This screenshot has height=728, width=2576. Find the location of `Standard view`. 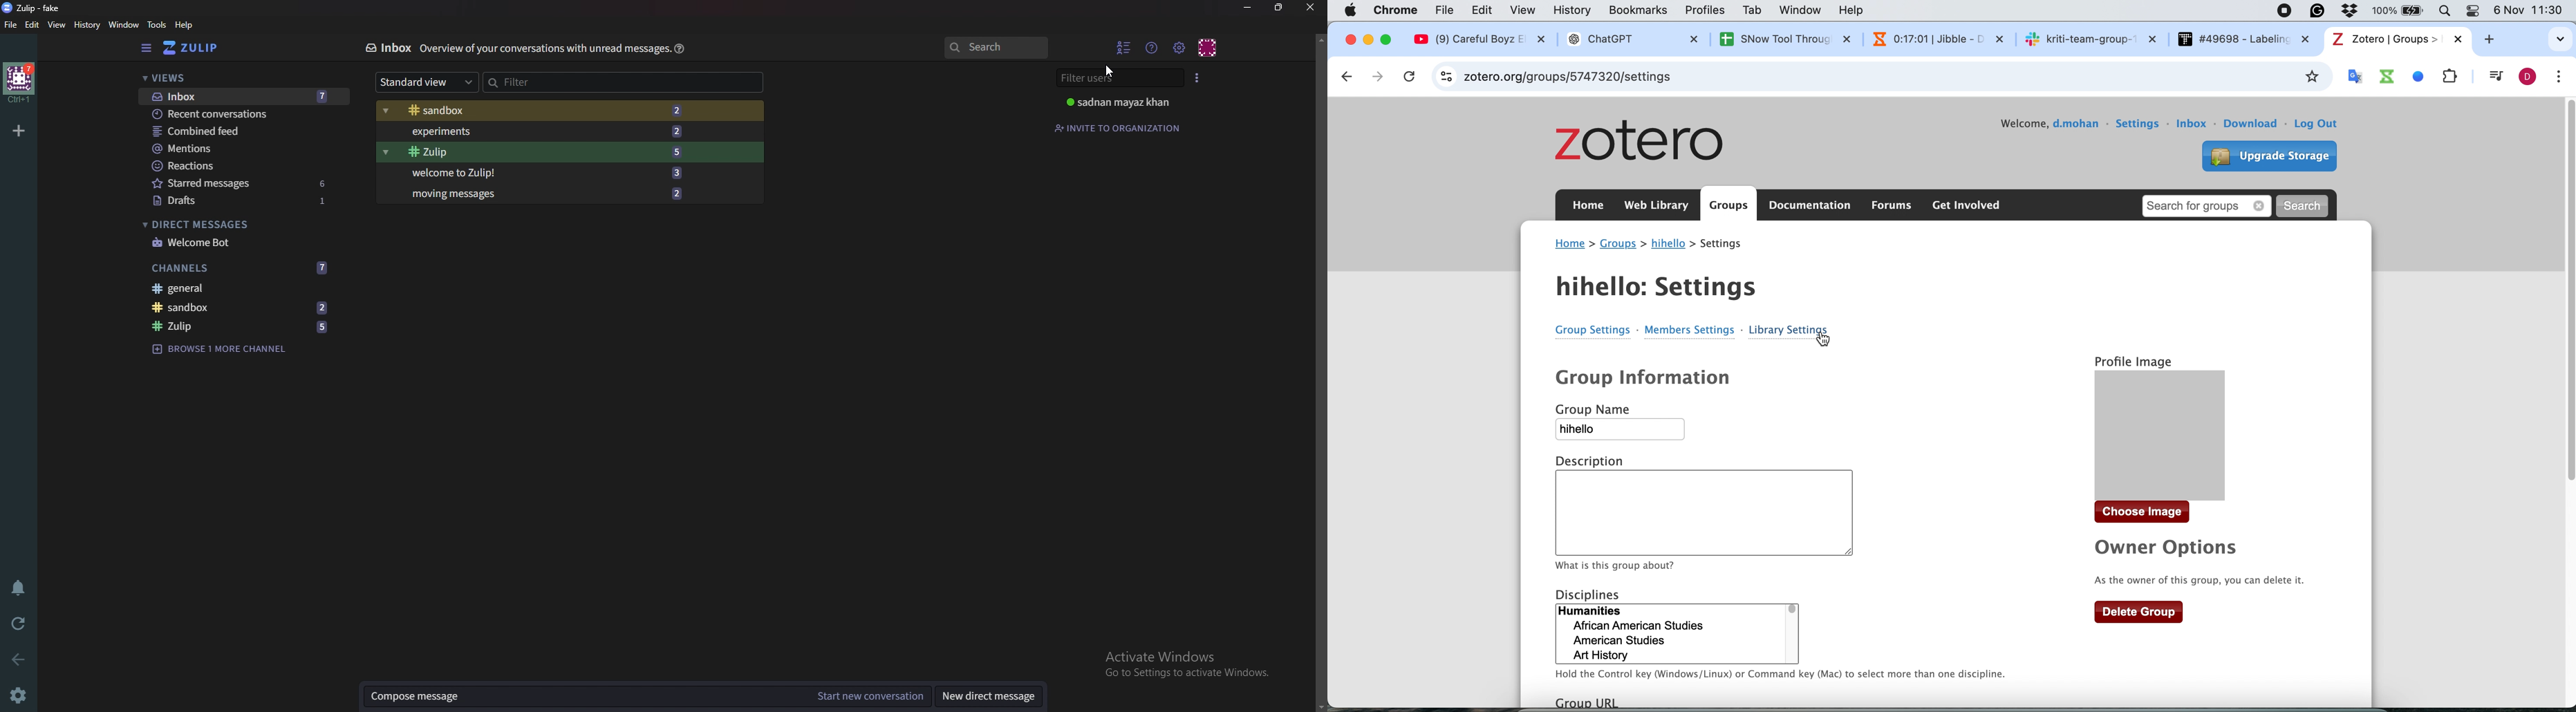

Standard view is located at coordinates (427, 82).